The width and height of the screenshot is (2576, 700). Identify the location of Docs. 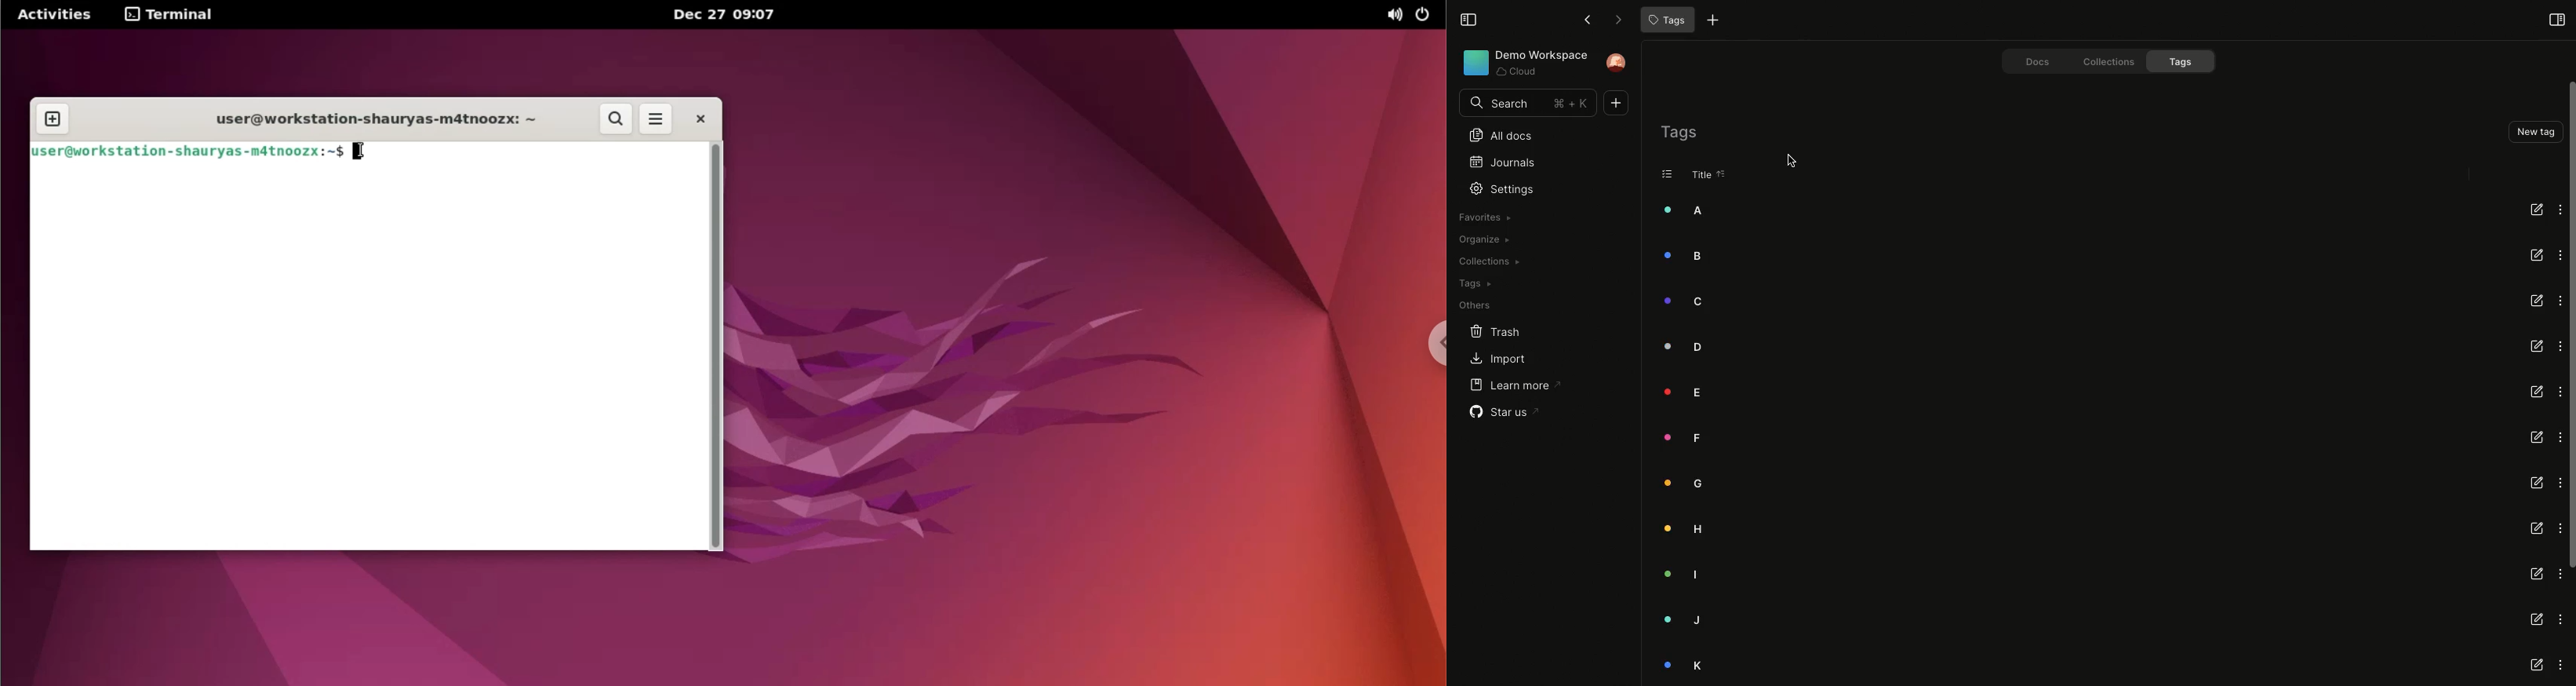
(2028, 60).